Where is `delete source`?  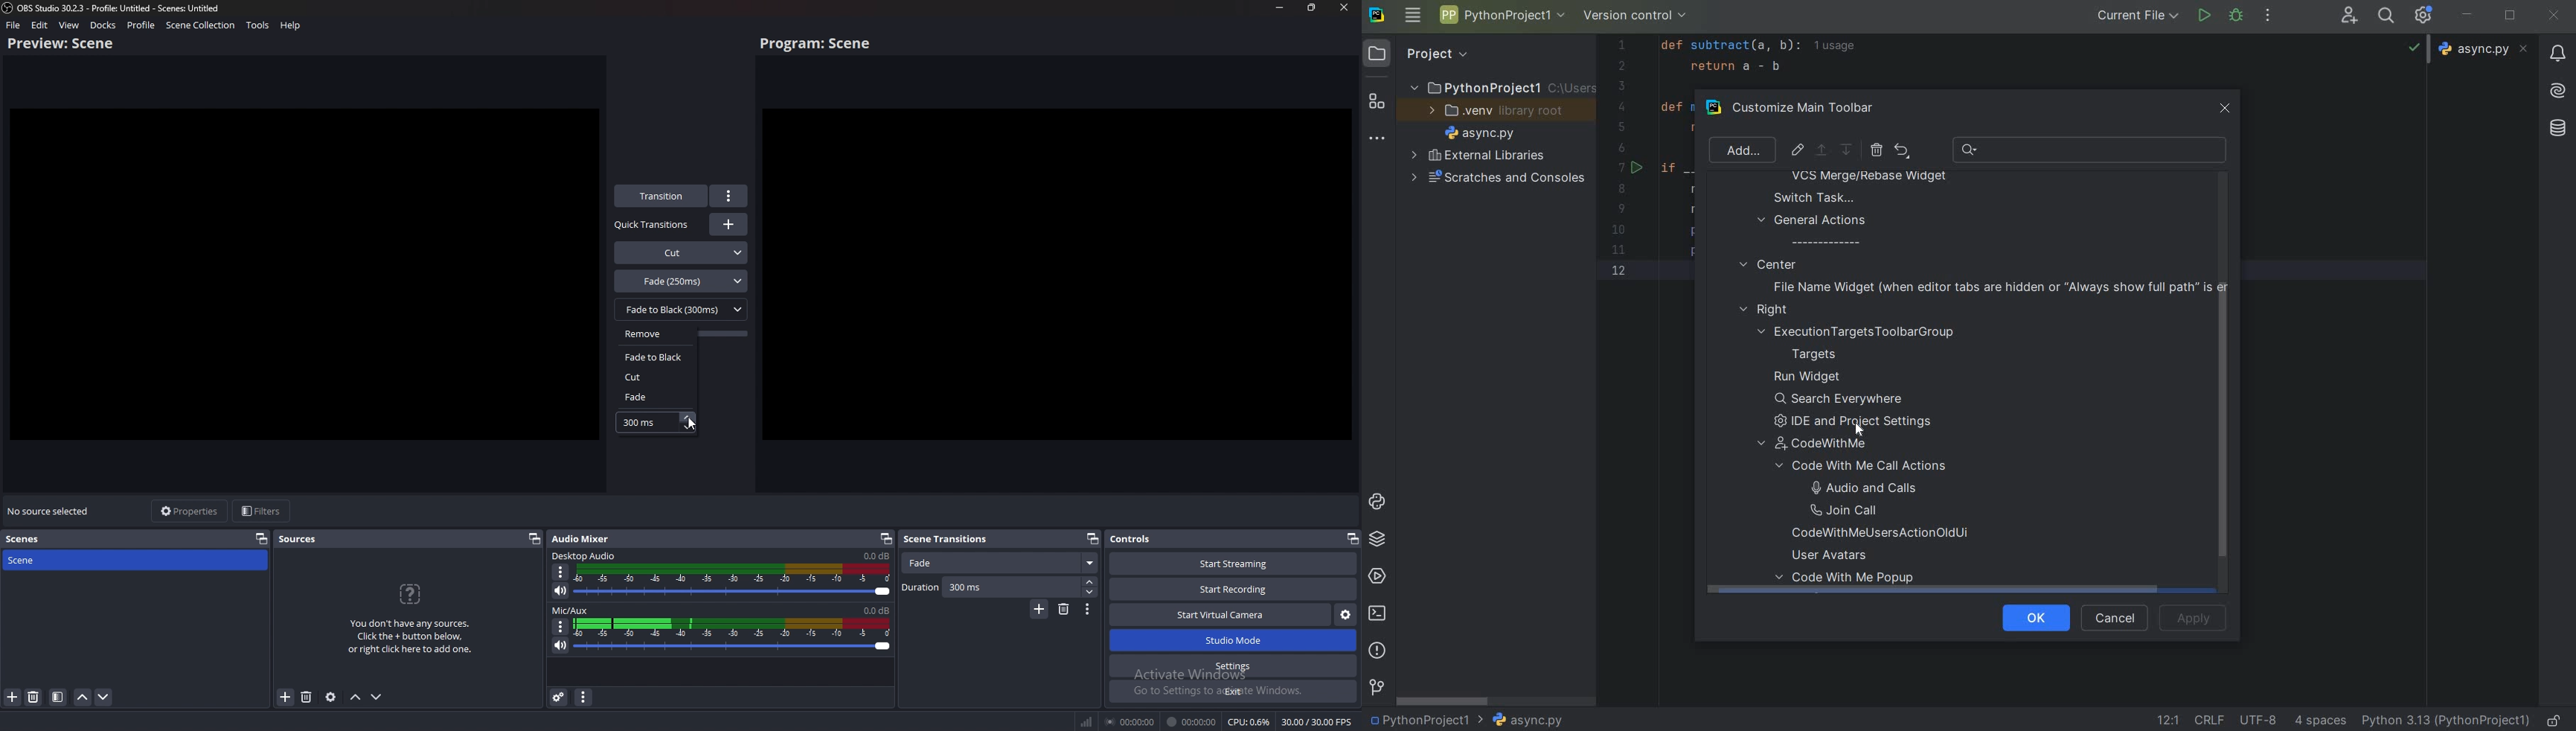
delete source is located at coordinates (33, 698).